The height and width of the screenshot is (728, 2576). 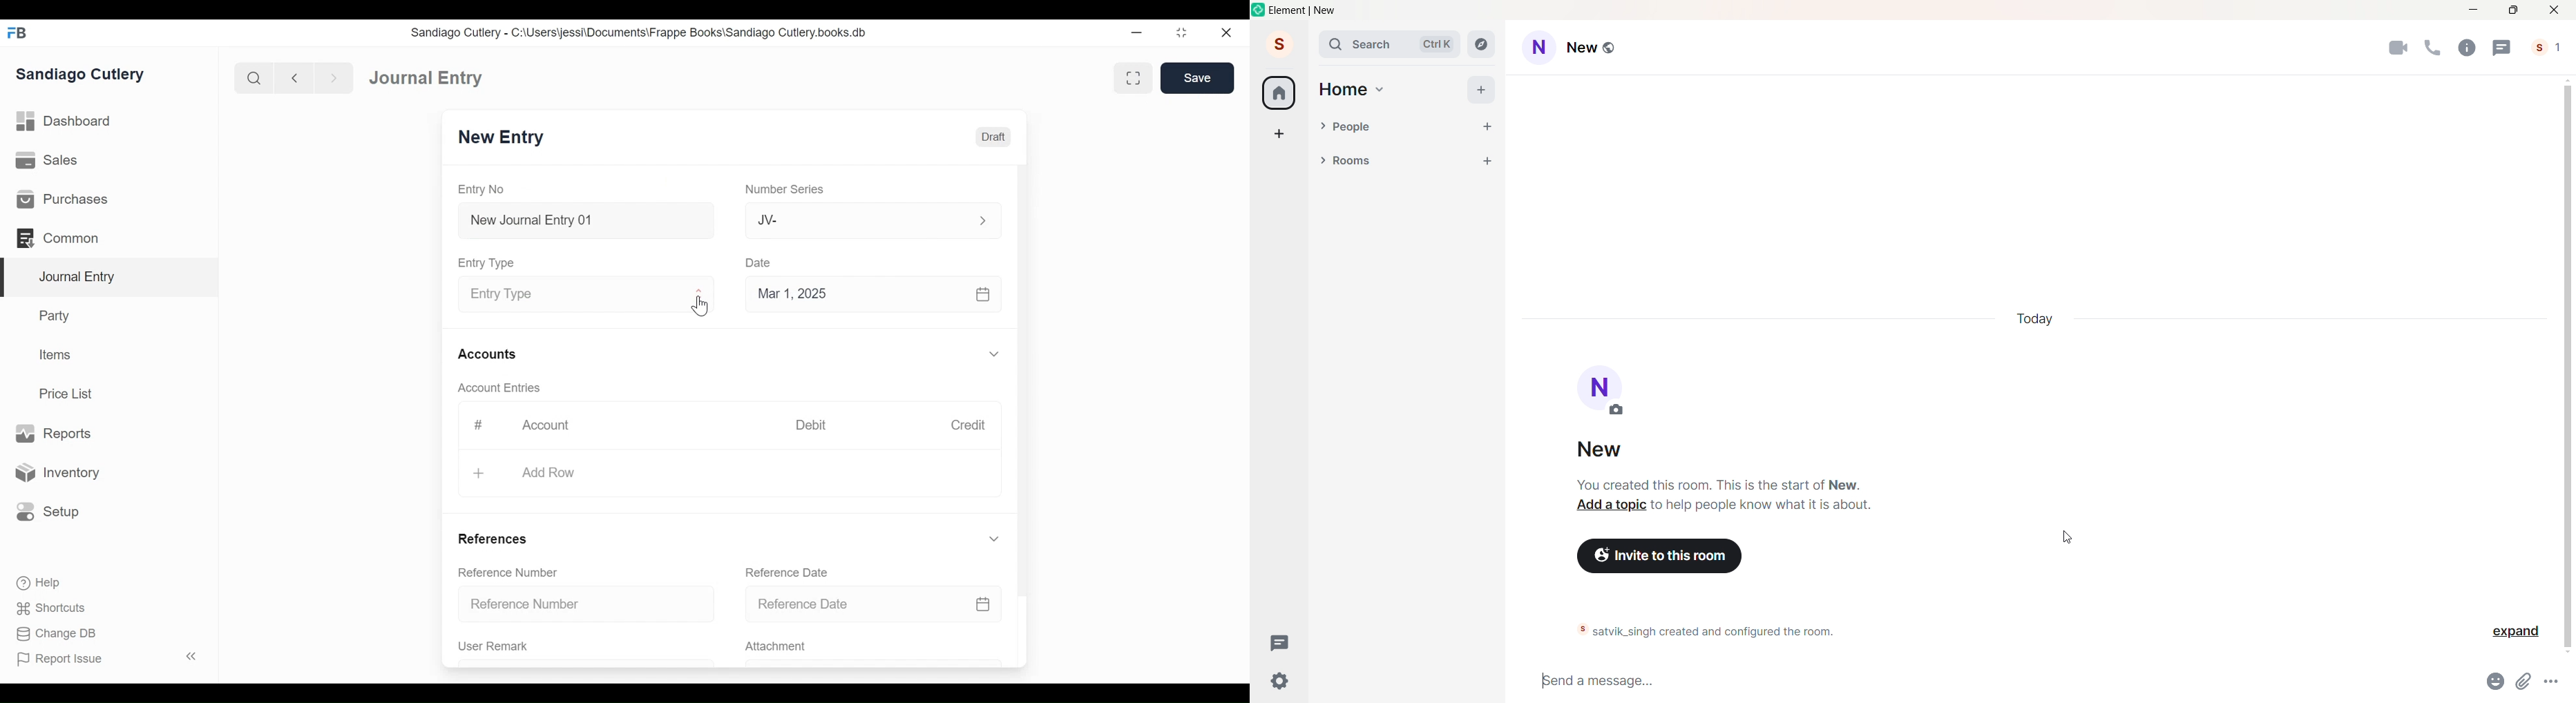 What do you see at coordinates (2515, 634) in the screenshot?
I see `Expand` at bounding box center [2515, 634].